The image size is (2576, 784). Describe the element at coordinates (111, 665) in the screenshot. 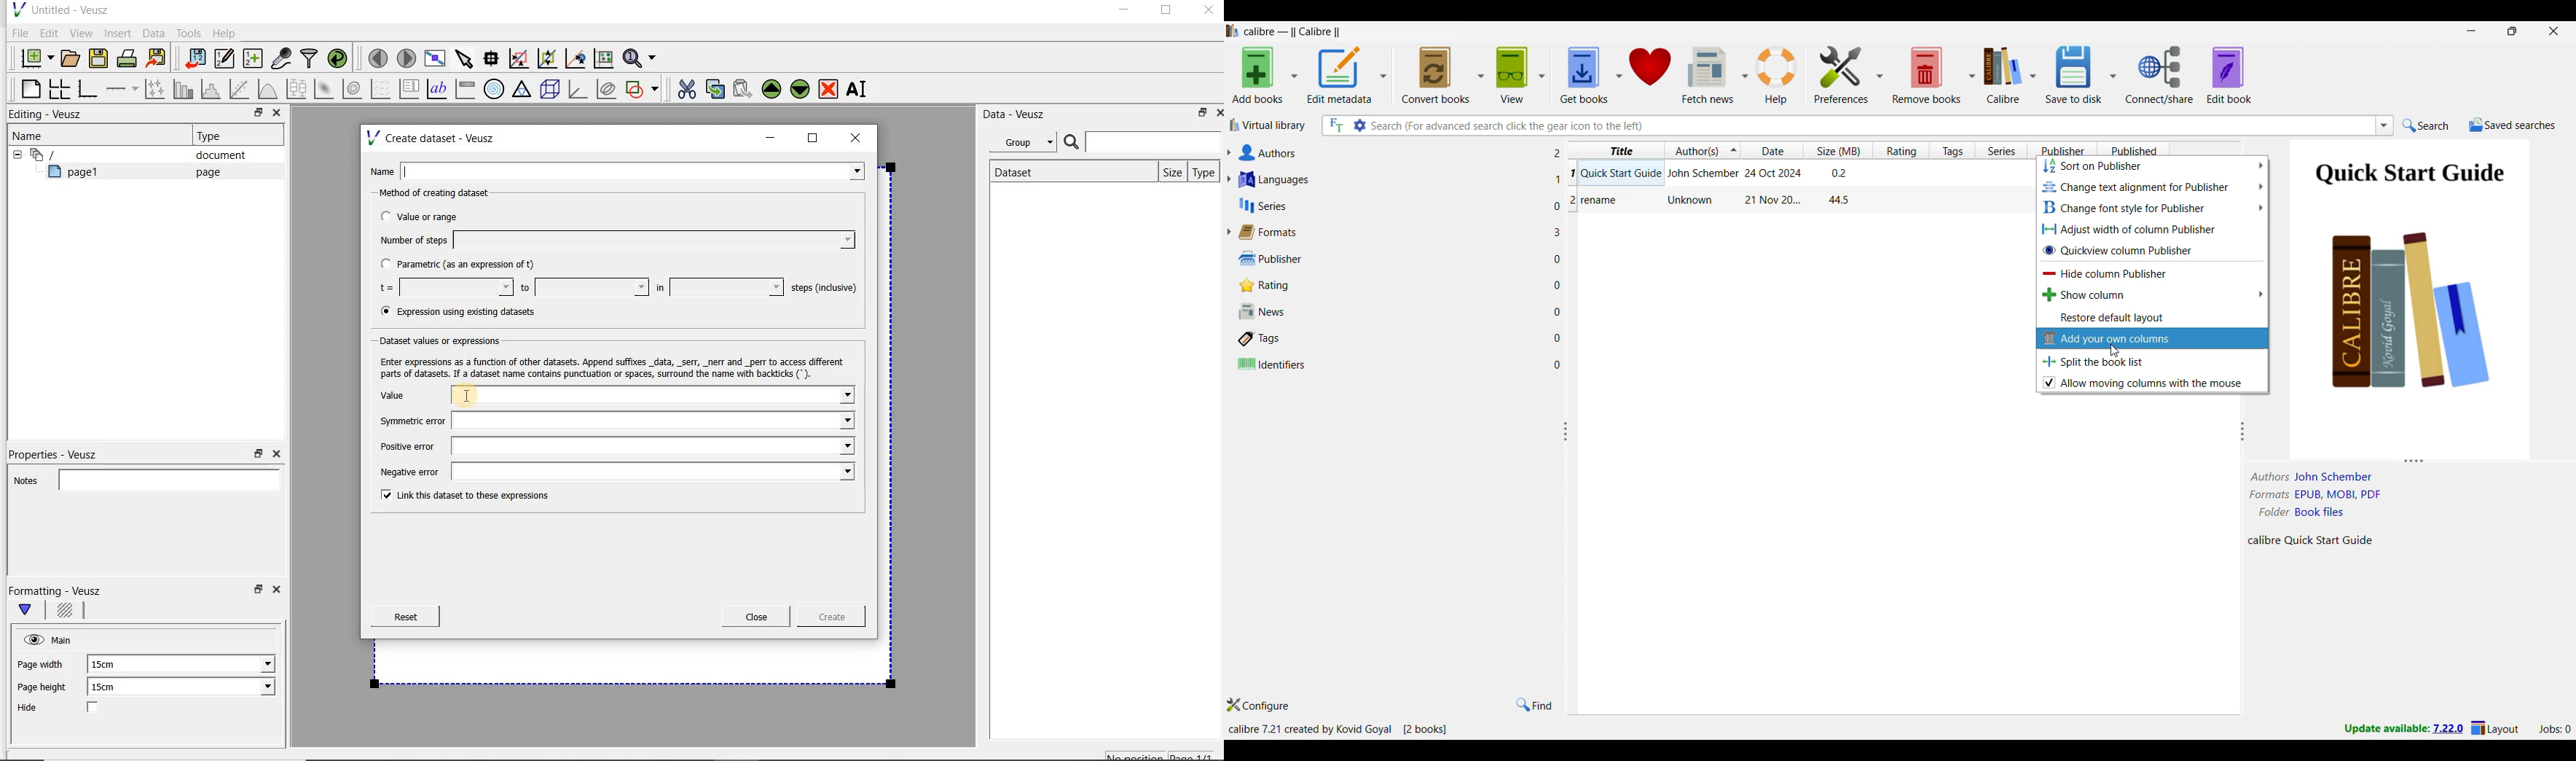

I see `15cm` at that location.